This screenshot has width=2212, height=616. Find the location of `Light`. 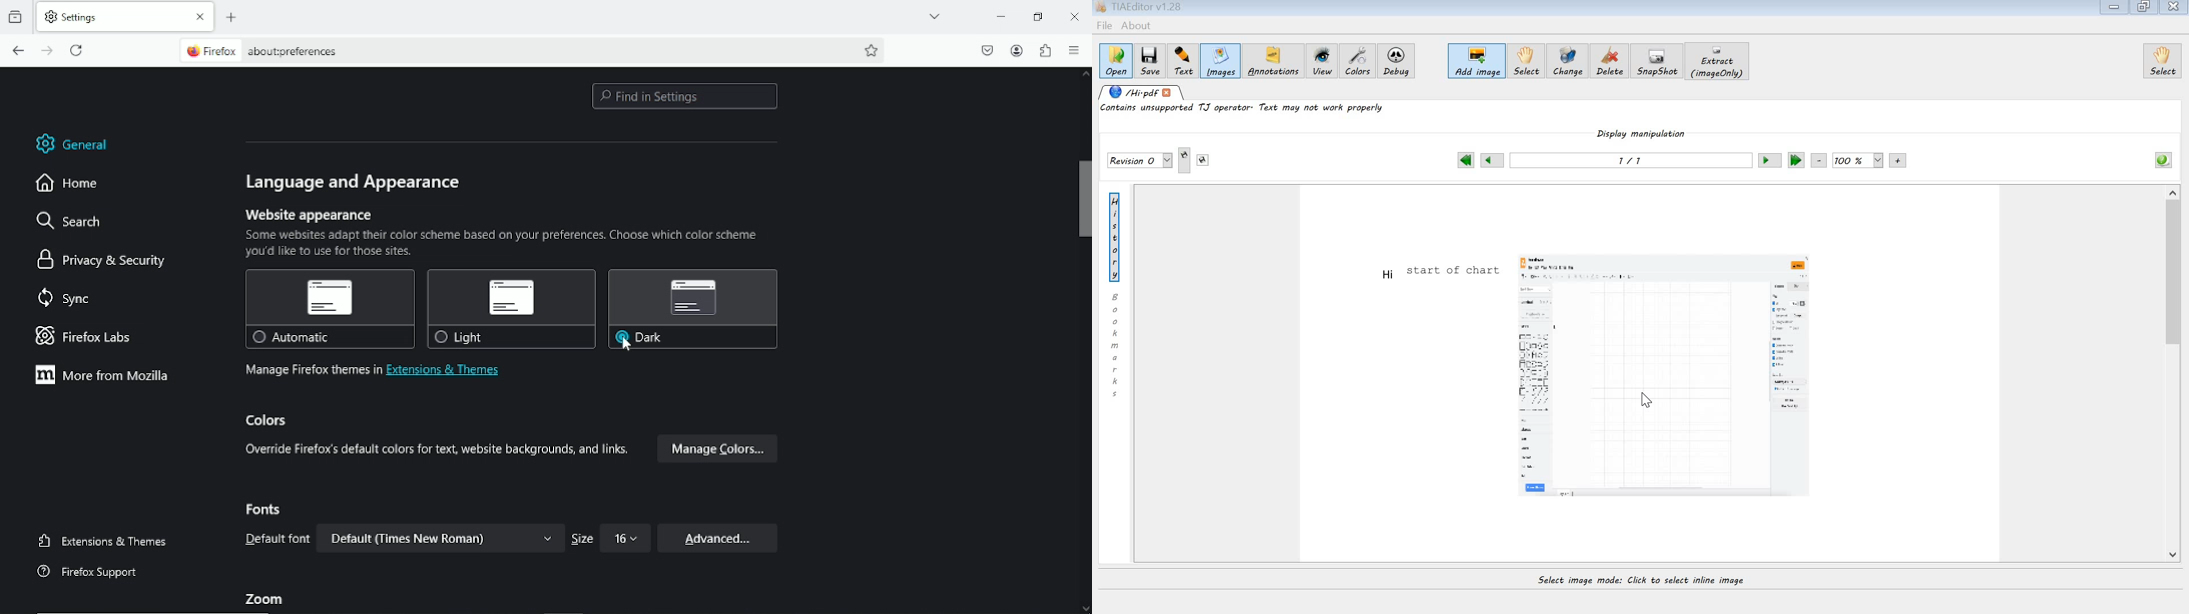

Light is located at coordinates (512, 309).